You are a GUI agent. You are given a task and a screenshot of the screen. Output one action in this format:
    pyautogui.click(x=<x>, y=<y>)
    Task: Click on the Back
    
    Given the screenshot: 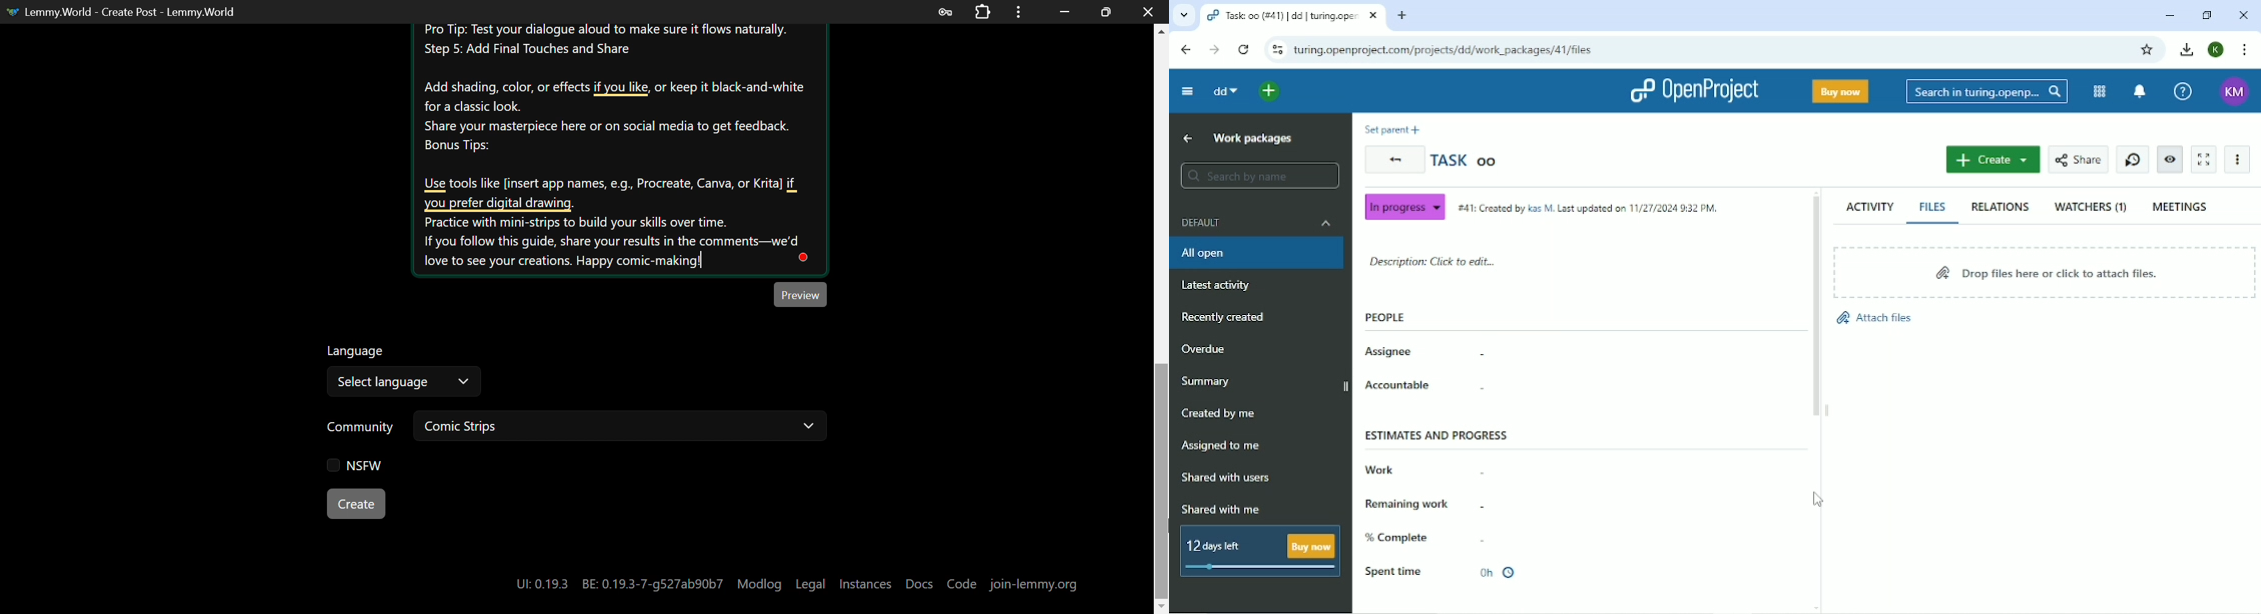 What is the action you would take?
    pyautogui.click(x=1187, y=50)
    